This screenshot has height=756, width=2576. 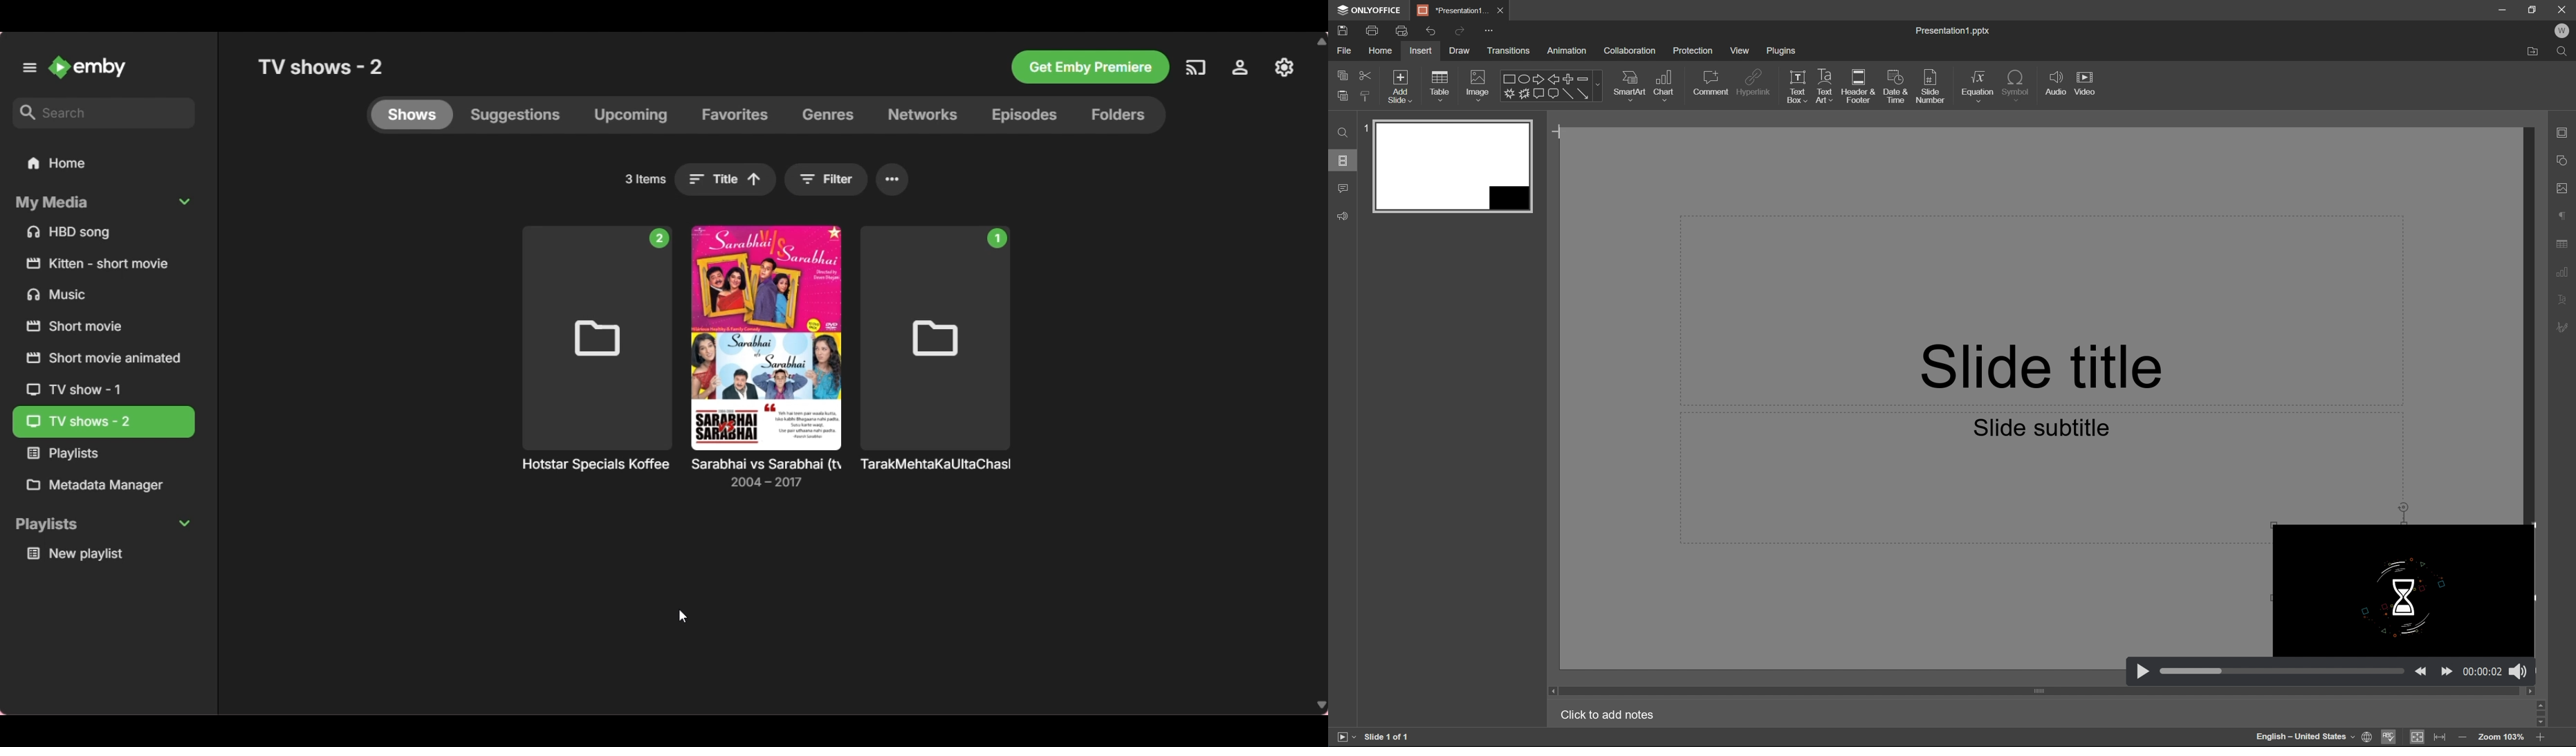 What do you see at coordinates (2447, 670) in the screenshot?
I see `move forward` at bounding box center [2447, 670].